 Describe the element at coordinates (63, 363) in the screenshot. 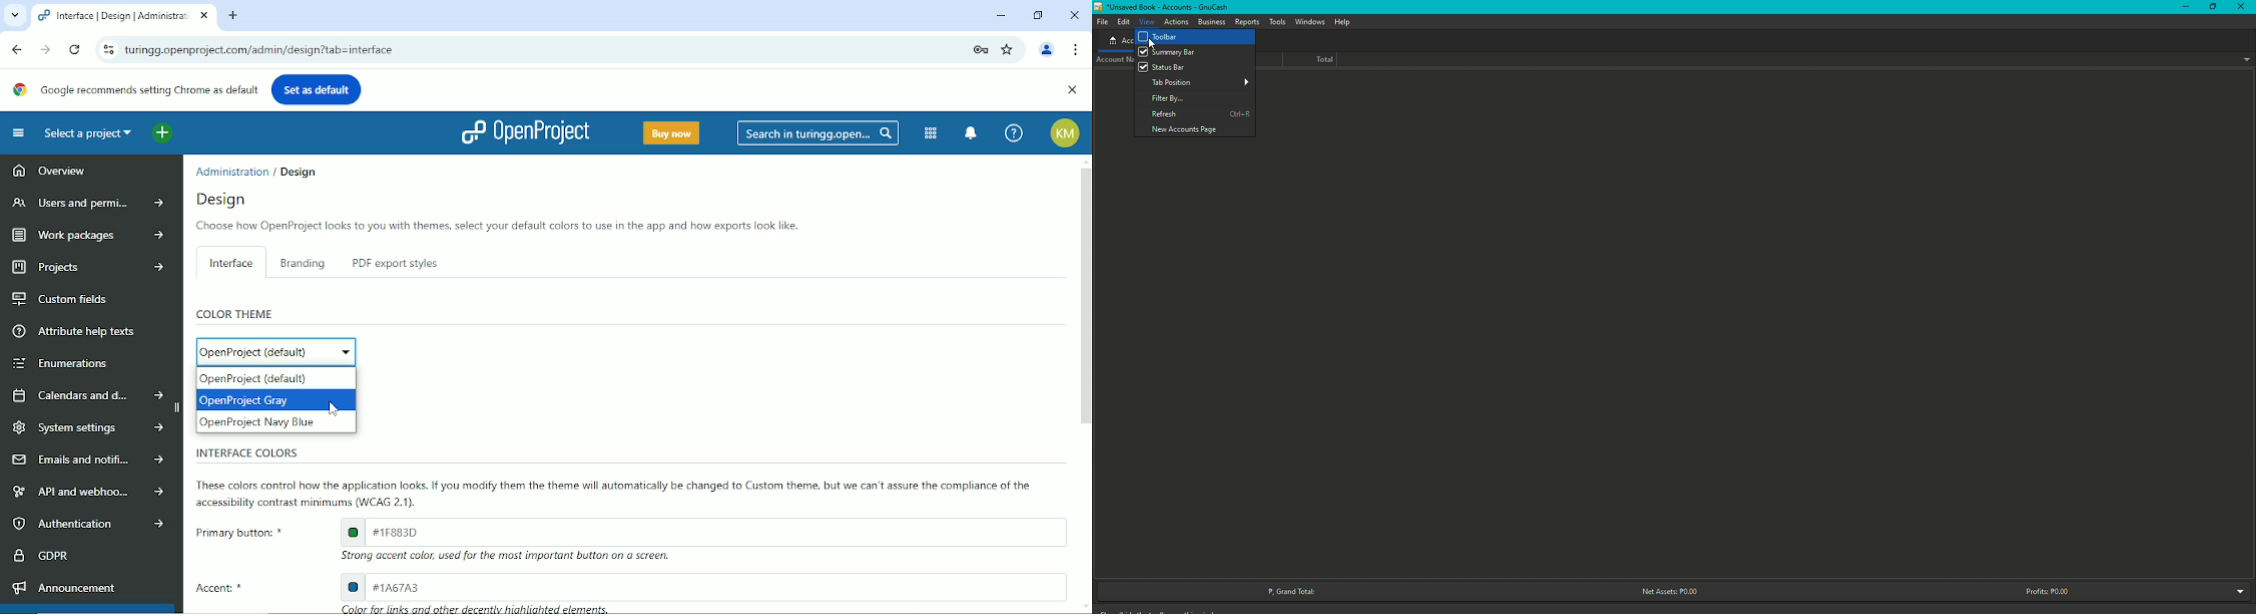

I see `Enumerations` at that location.